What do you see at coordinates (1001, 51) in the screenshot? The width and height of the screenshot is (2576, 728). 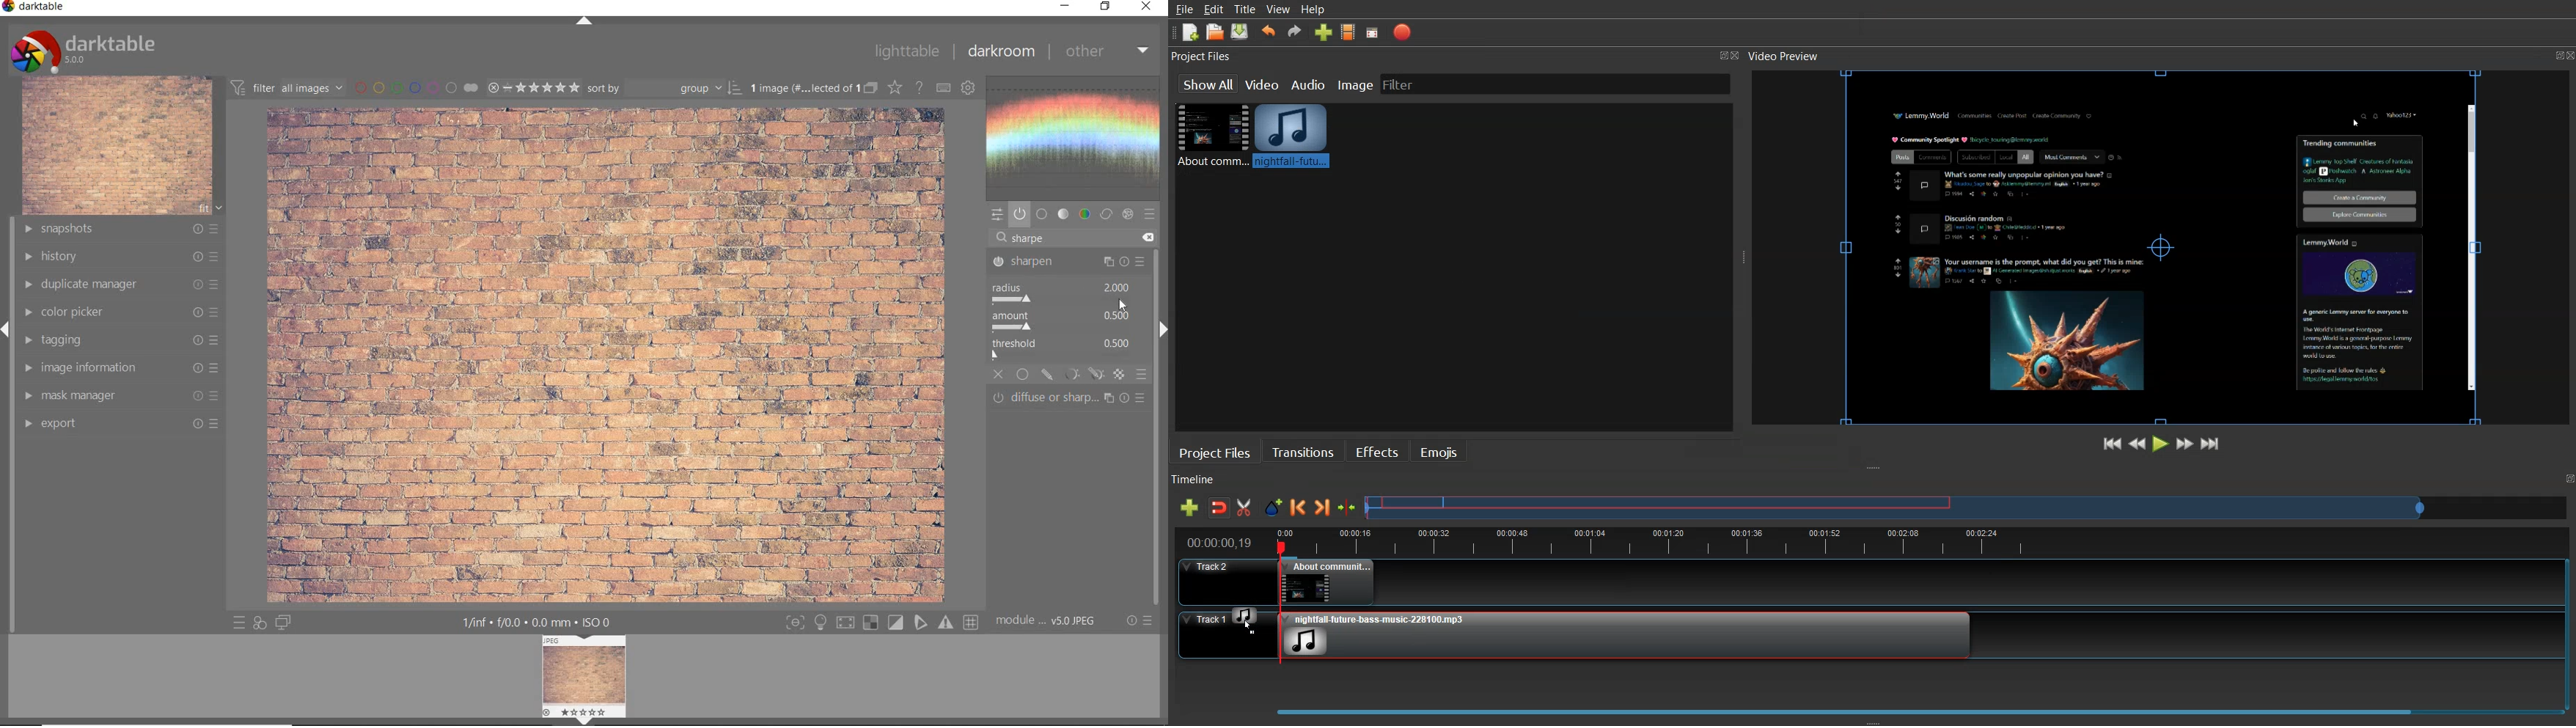 I see `darkroom` at bounding box center [1001, 51].